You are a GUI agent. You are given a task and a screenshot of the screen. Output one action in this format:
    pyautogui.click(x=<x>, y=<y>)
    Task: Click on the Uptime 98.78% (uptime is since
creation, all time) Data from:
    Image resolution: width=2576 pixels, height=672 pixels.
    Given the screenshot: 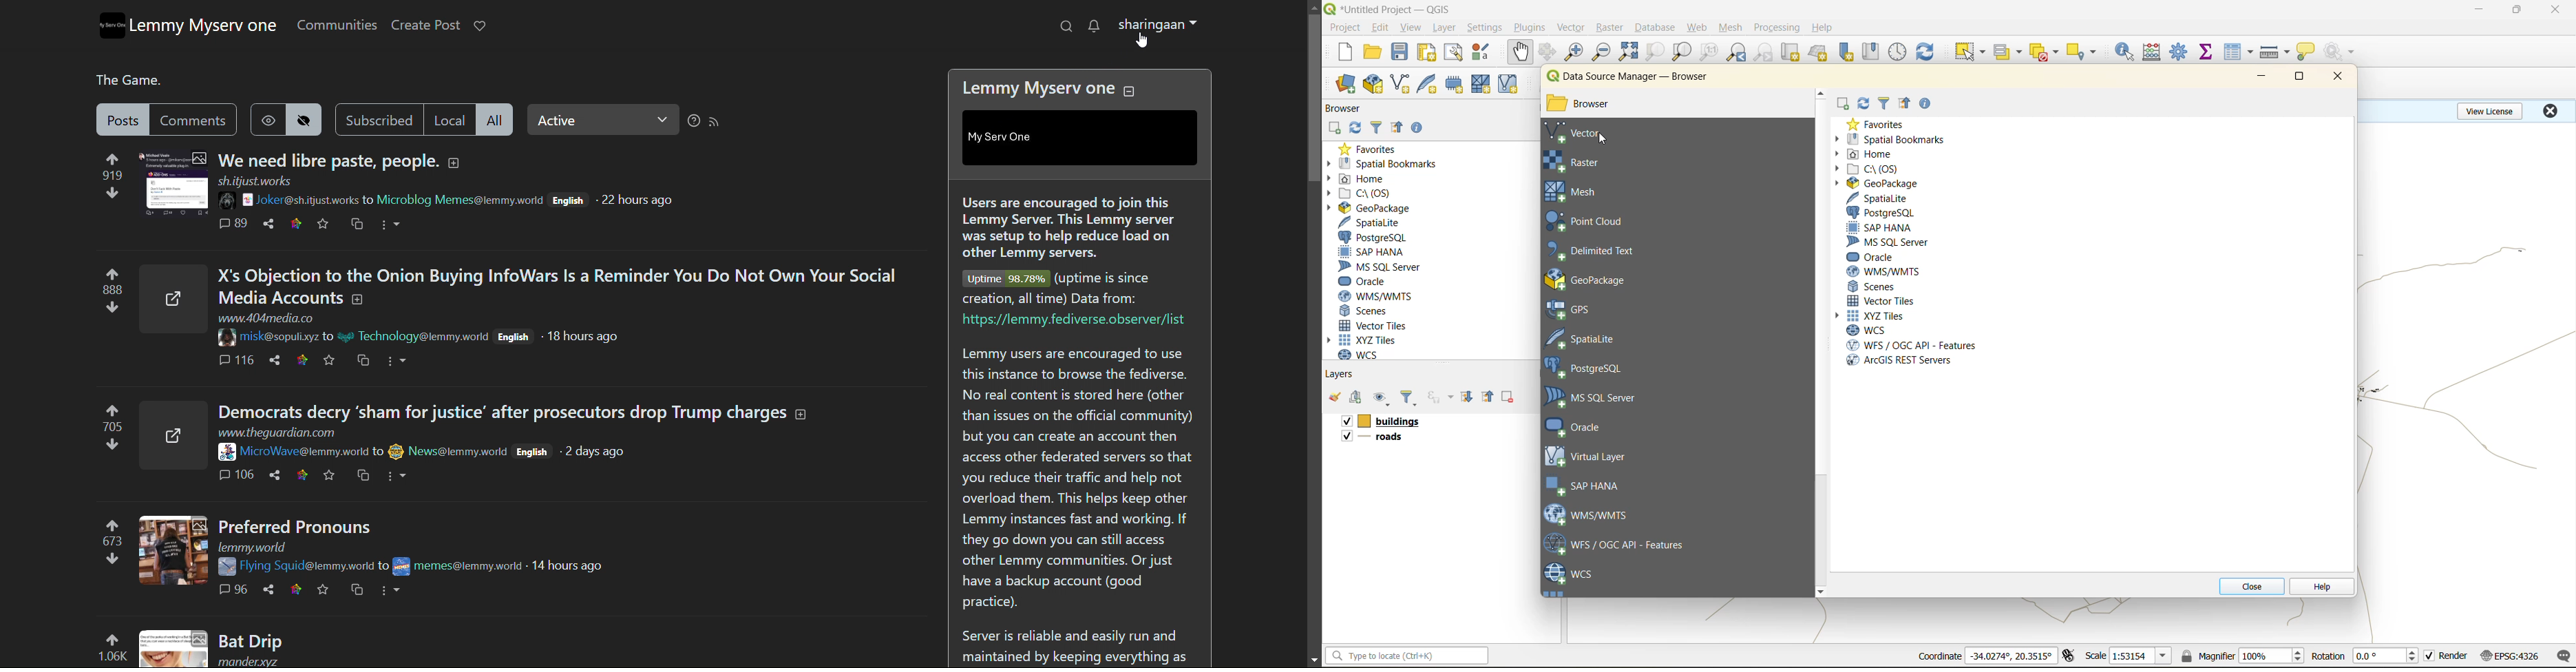 What is the action you would take?
    pyautogui.click(x=1071, y=289)
    